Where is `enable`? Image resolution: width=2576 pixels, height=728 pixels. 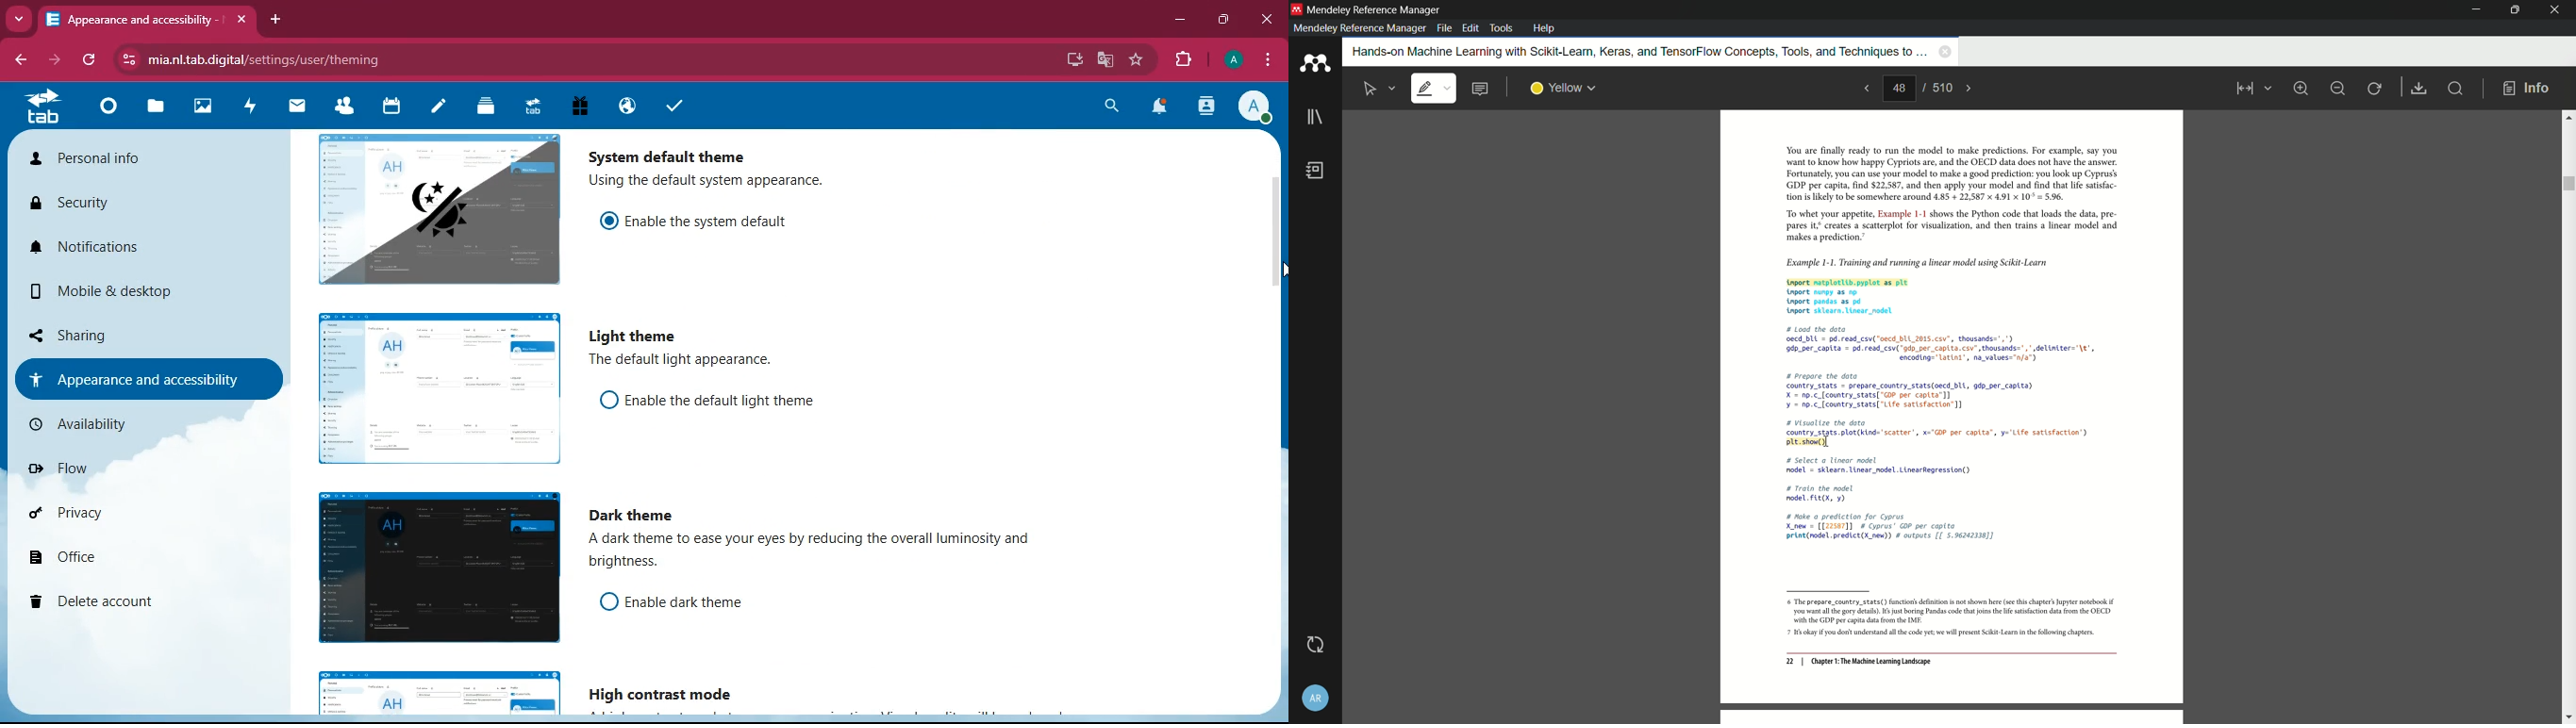
enable is located at coordinates (720, 219).